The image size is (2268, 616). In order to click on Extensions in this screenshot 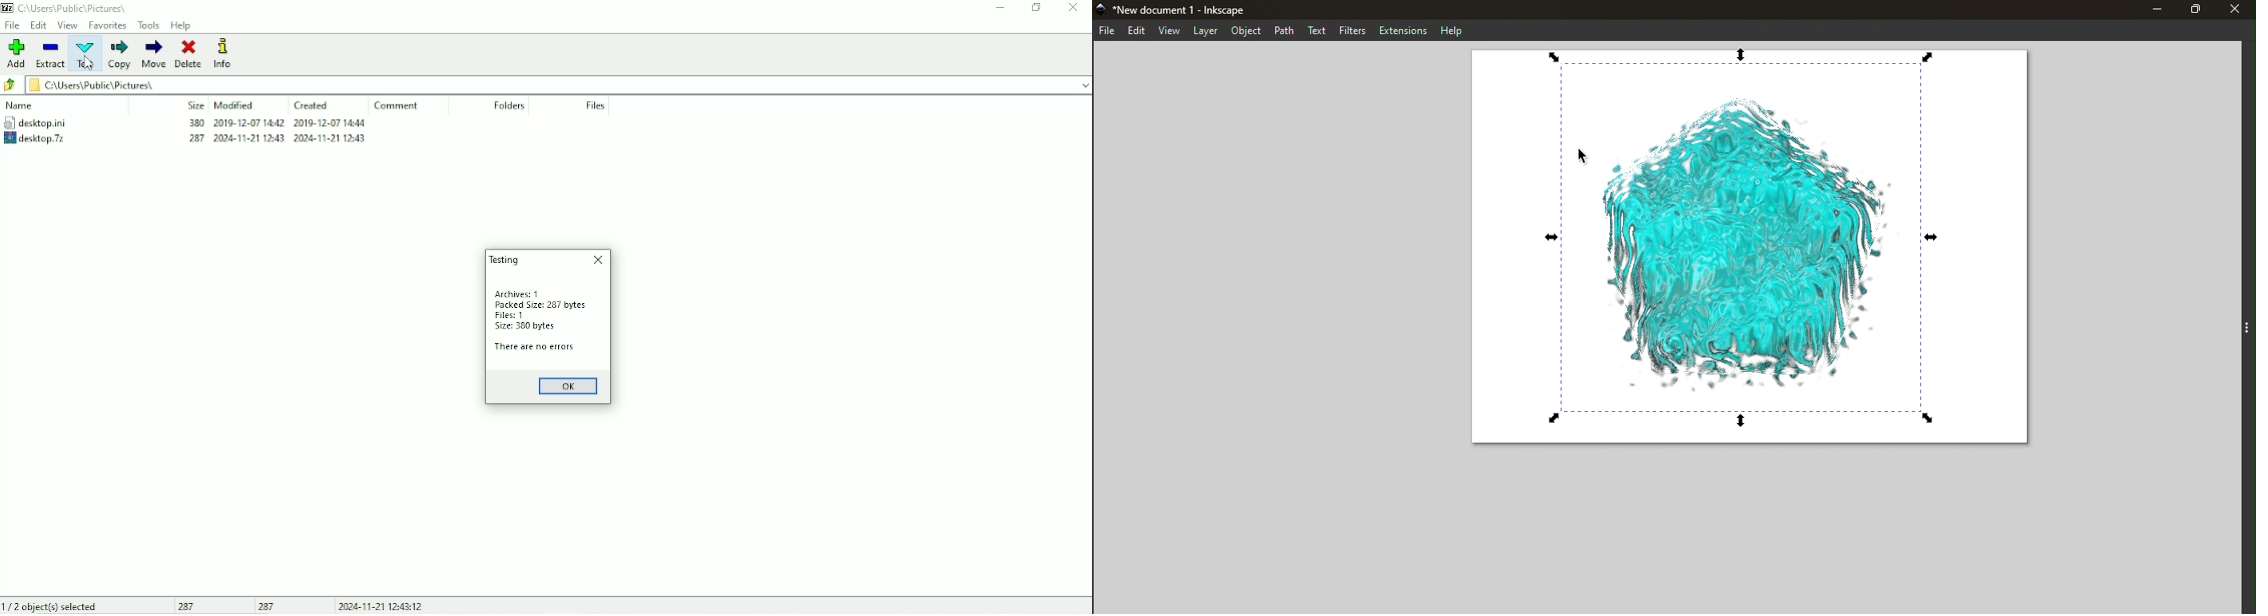, I will do `click(1403, 30)`.